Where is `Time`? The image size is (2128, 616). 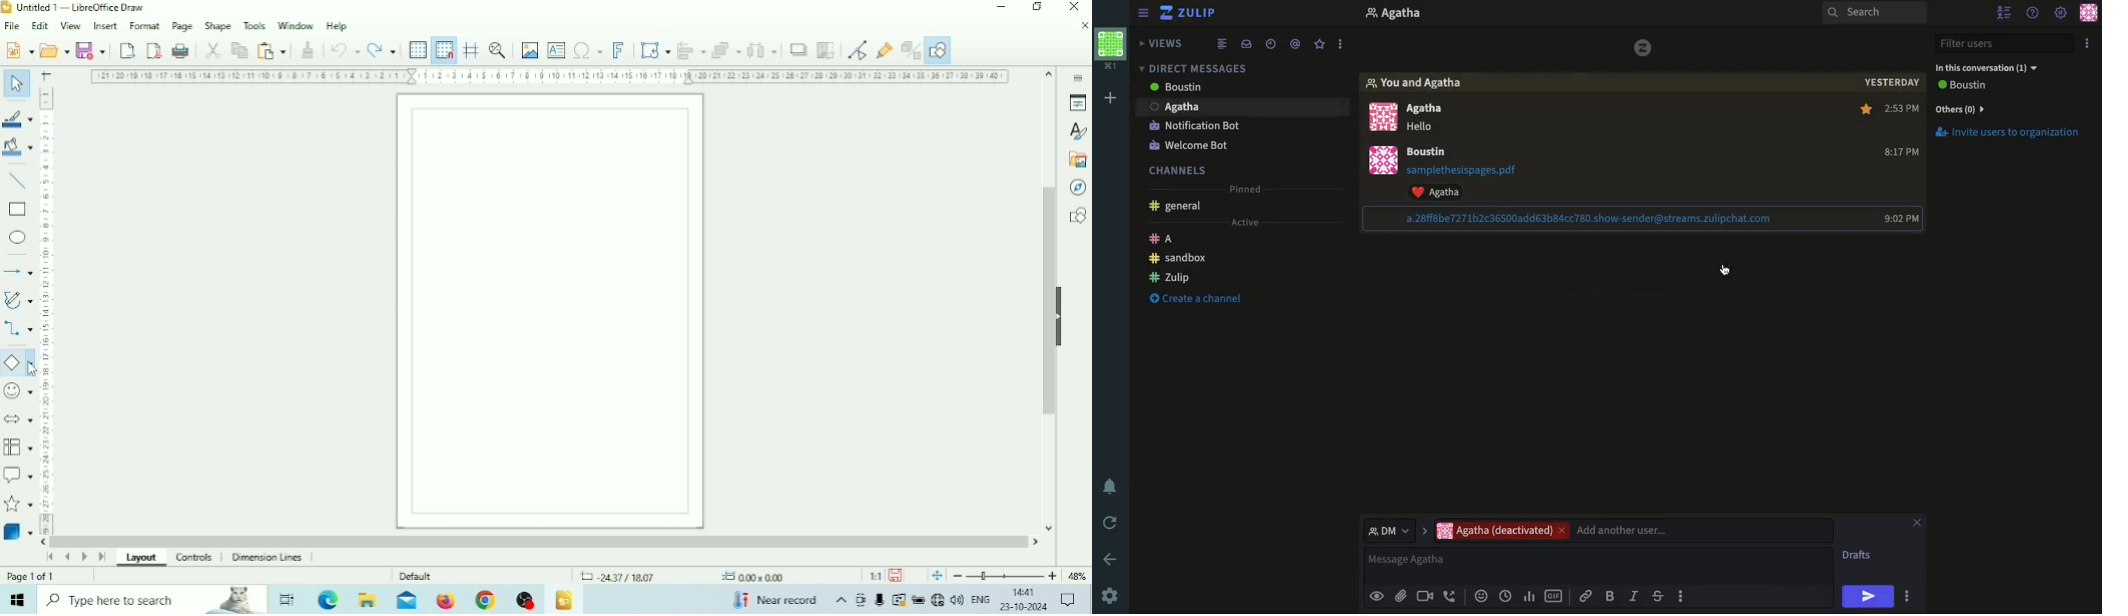 Time is located at coordinates (1270, 42).